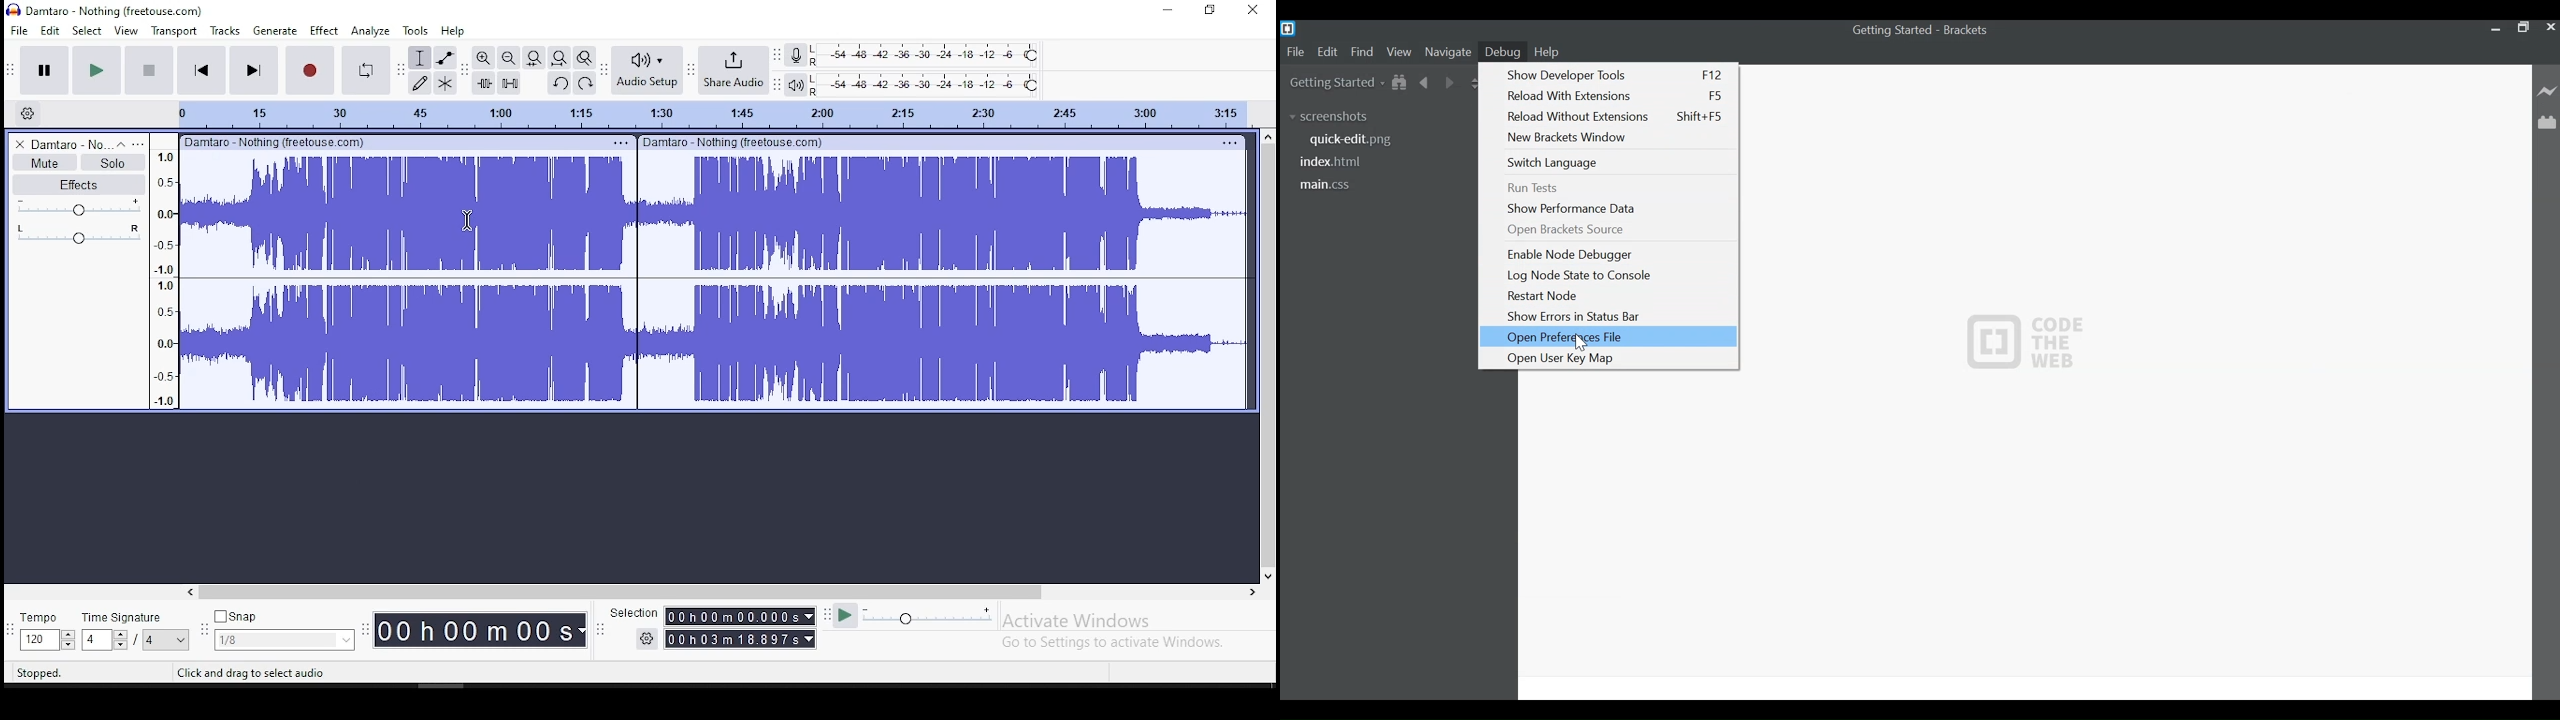  I want to click on select, so click(86, 31).